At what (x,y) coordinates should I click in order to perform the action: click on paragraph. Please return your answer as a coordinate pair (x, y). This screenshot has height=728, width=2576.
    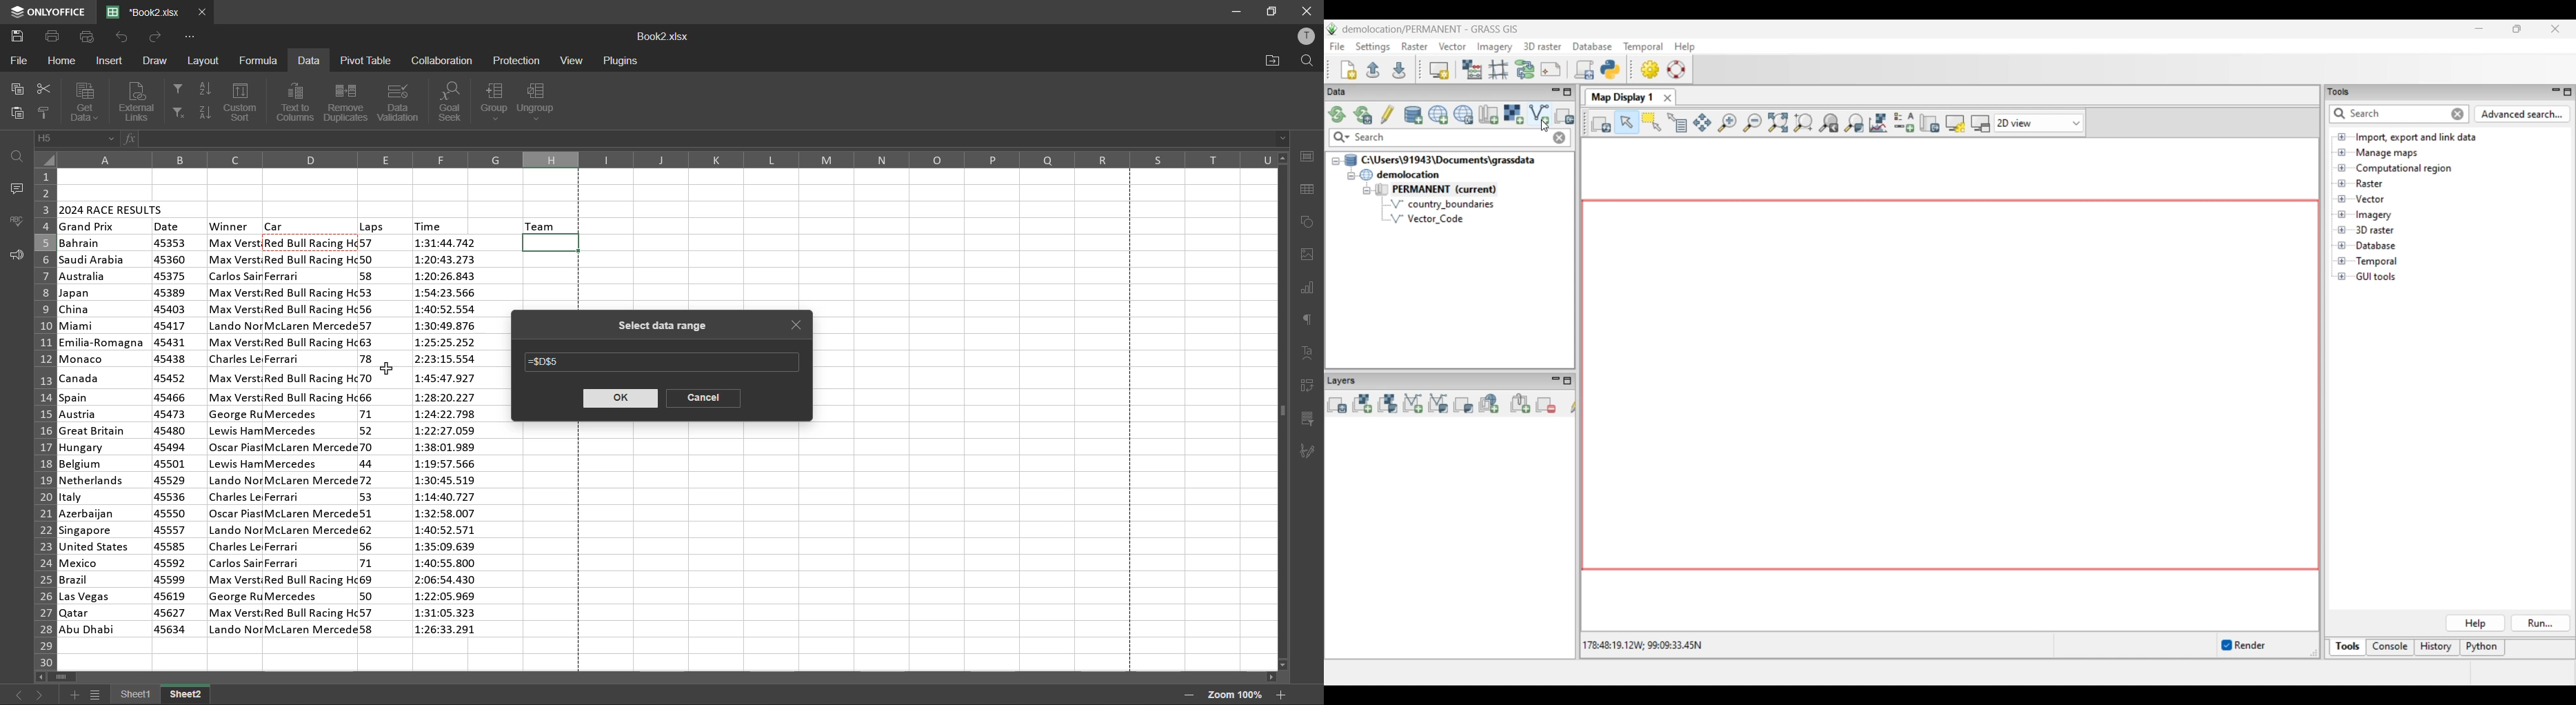
    Looking at the image, I should click on (1311, 319).